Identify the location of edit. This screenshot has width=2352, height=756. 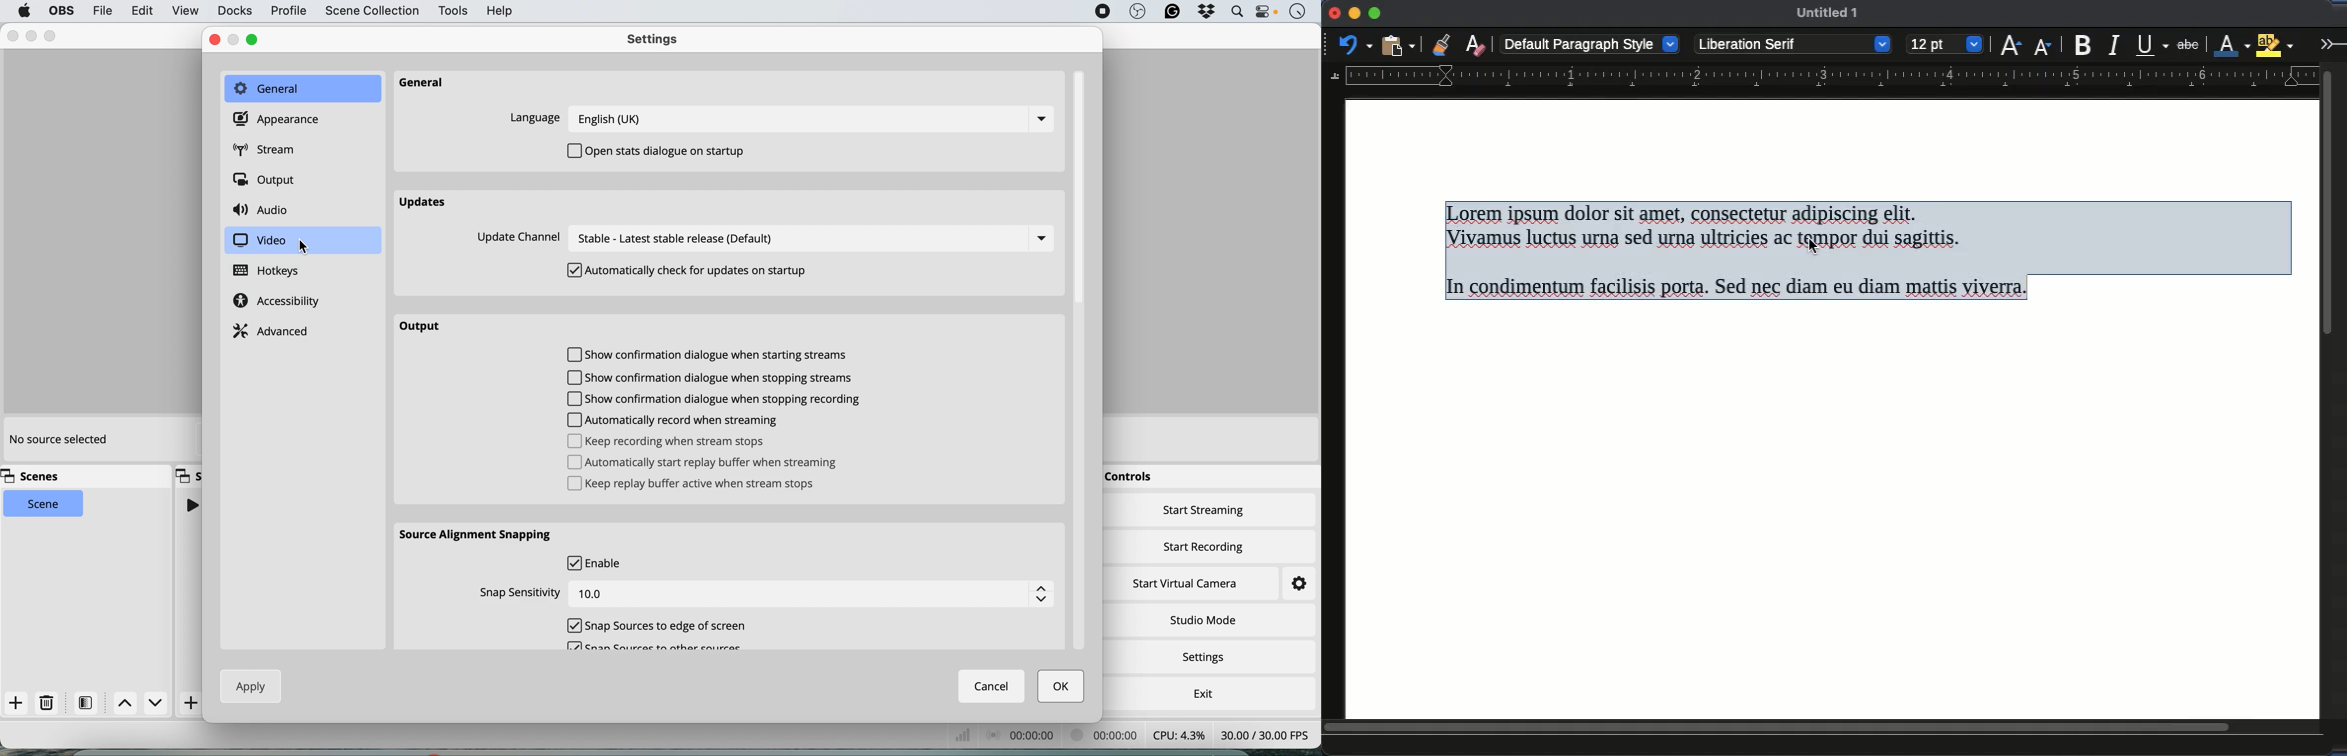
(144, 11).